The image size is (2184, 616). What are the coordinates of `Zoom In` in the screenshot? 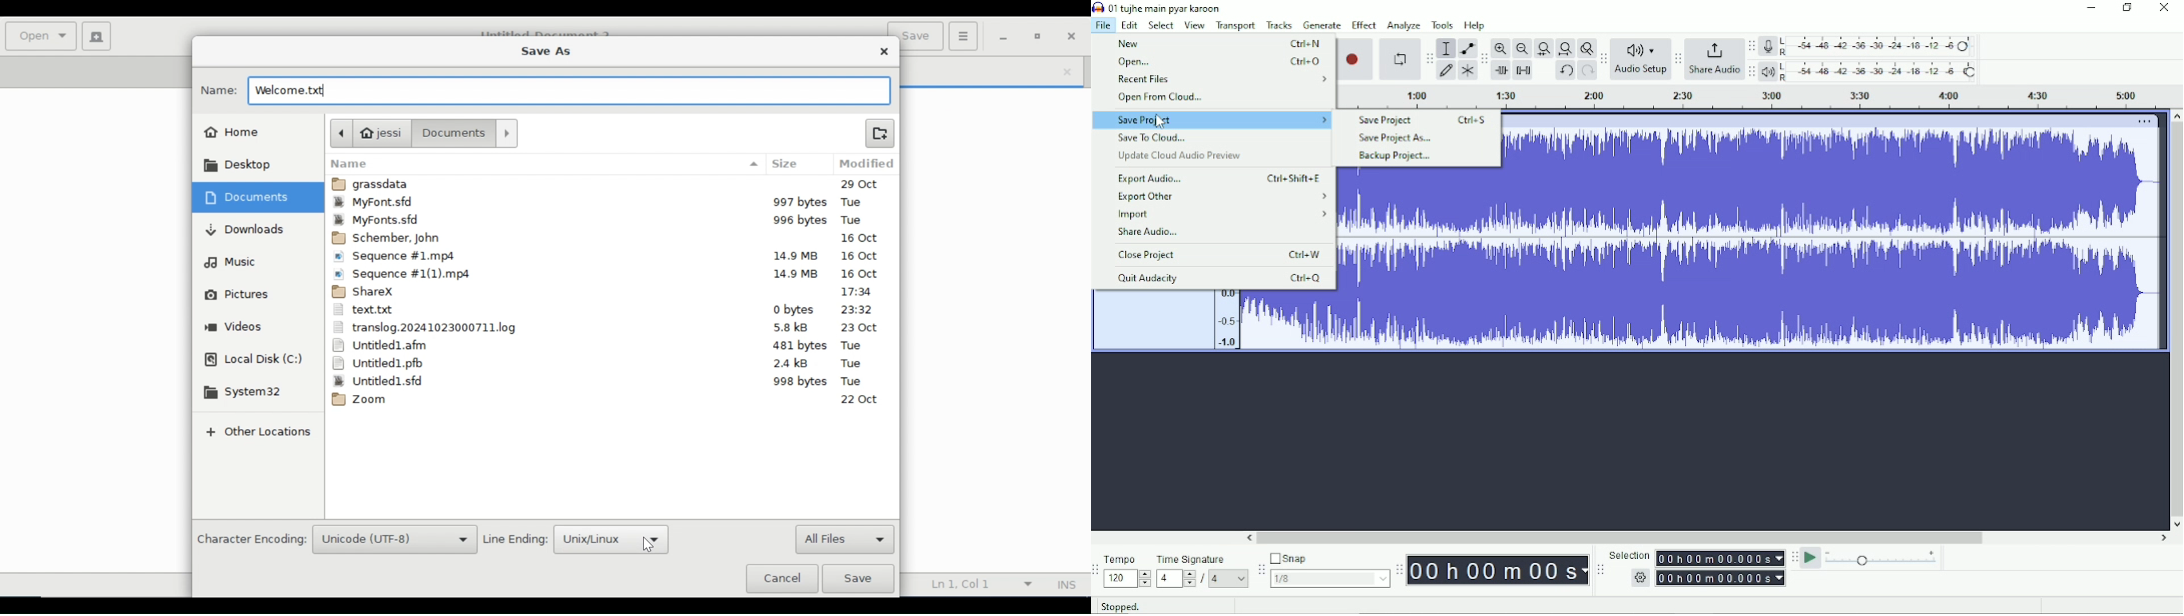 It's located at (1501, 48).